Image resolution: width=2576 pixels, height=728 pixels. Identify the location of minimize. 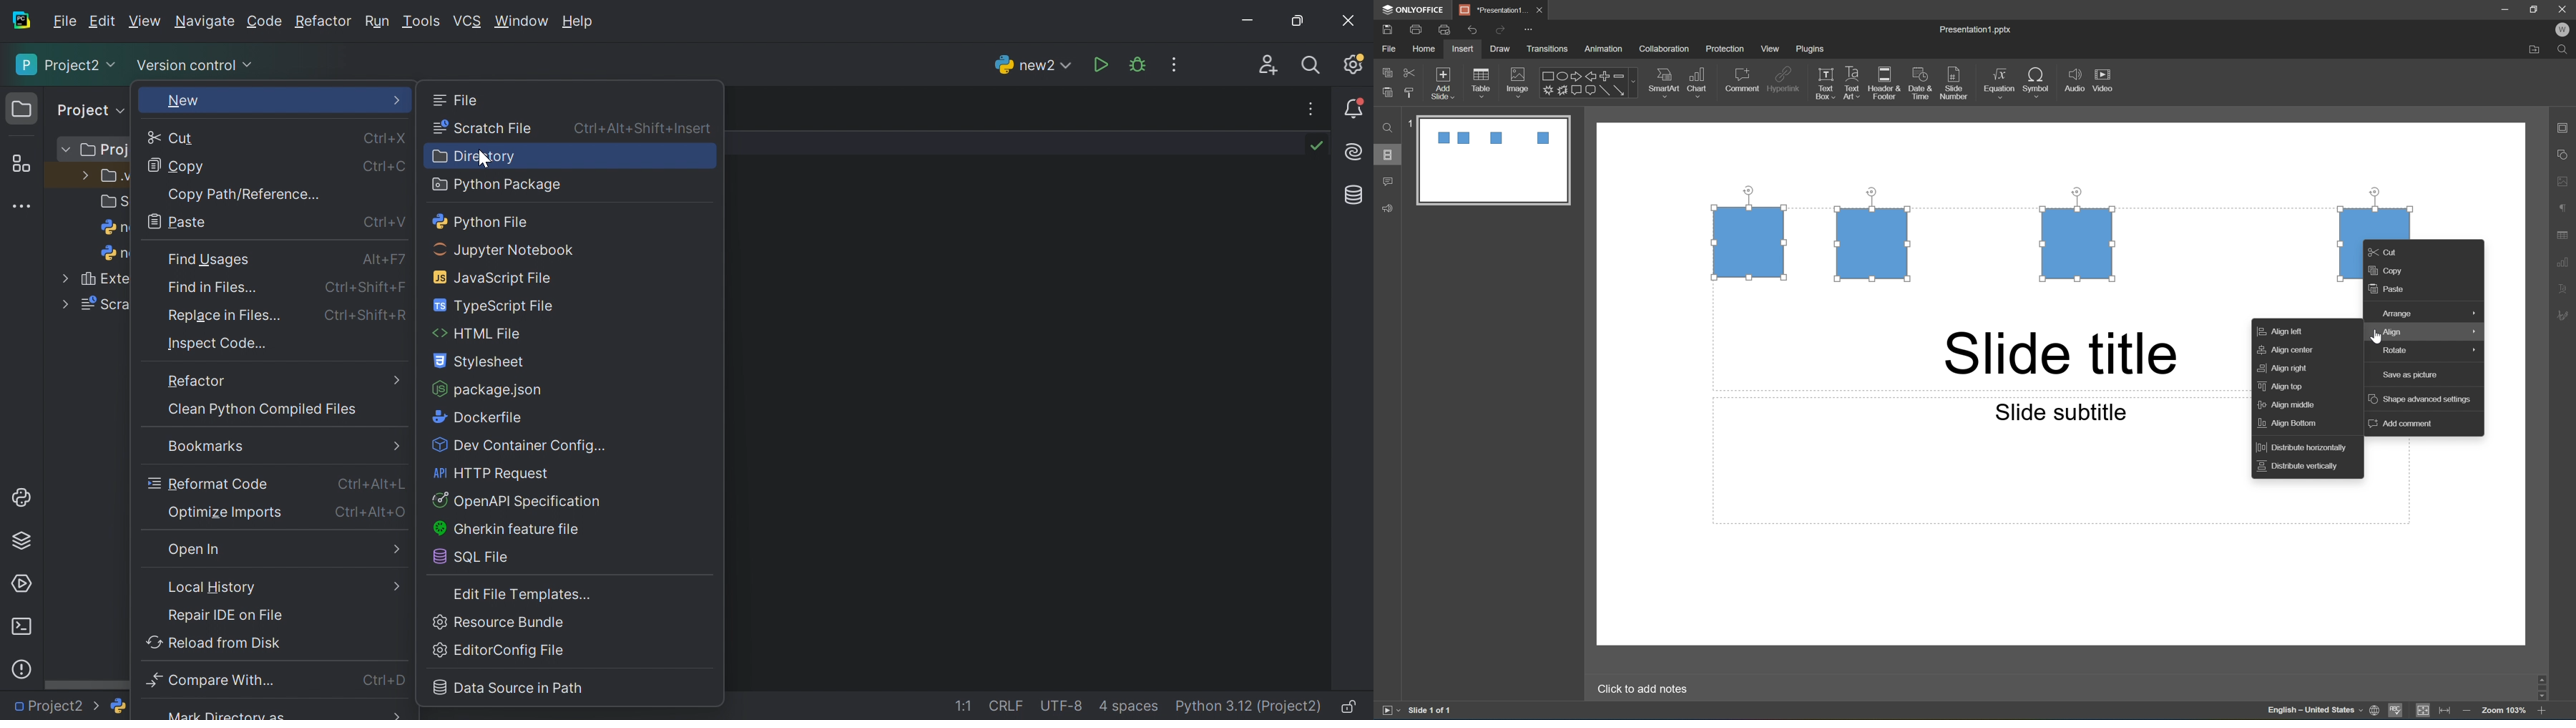
(2504, 8).